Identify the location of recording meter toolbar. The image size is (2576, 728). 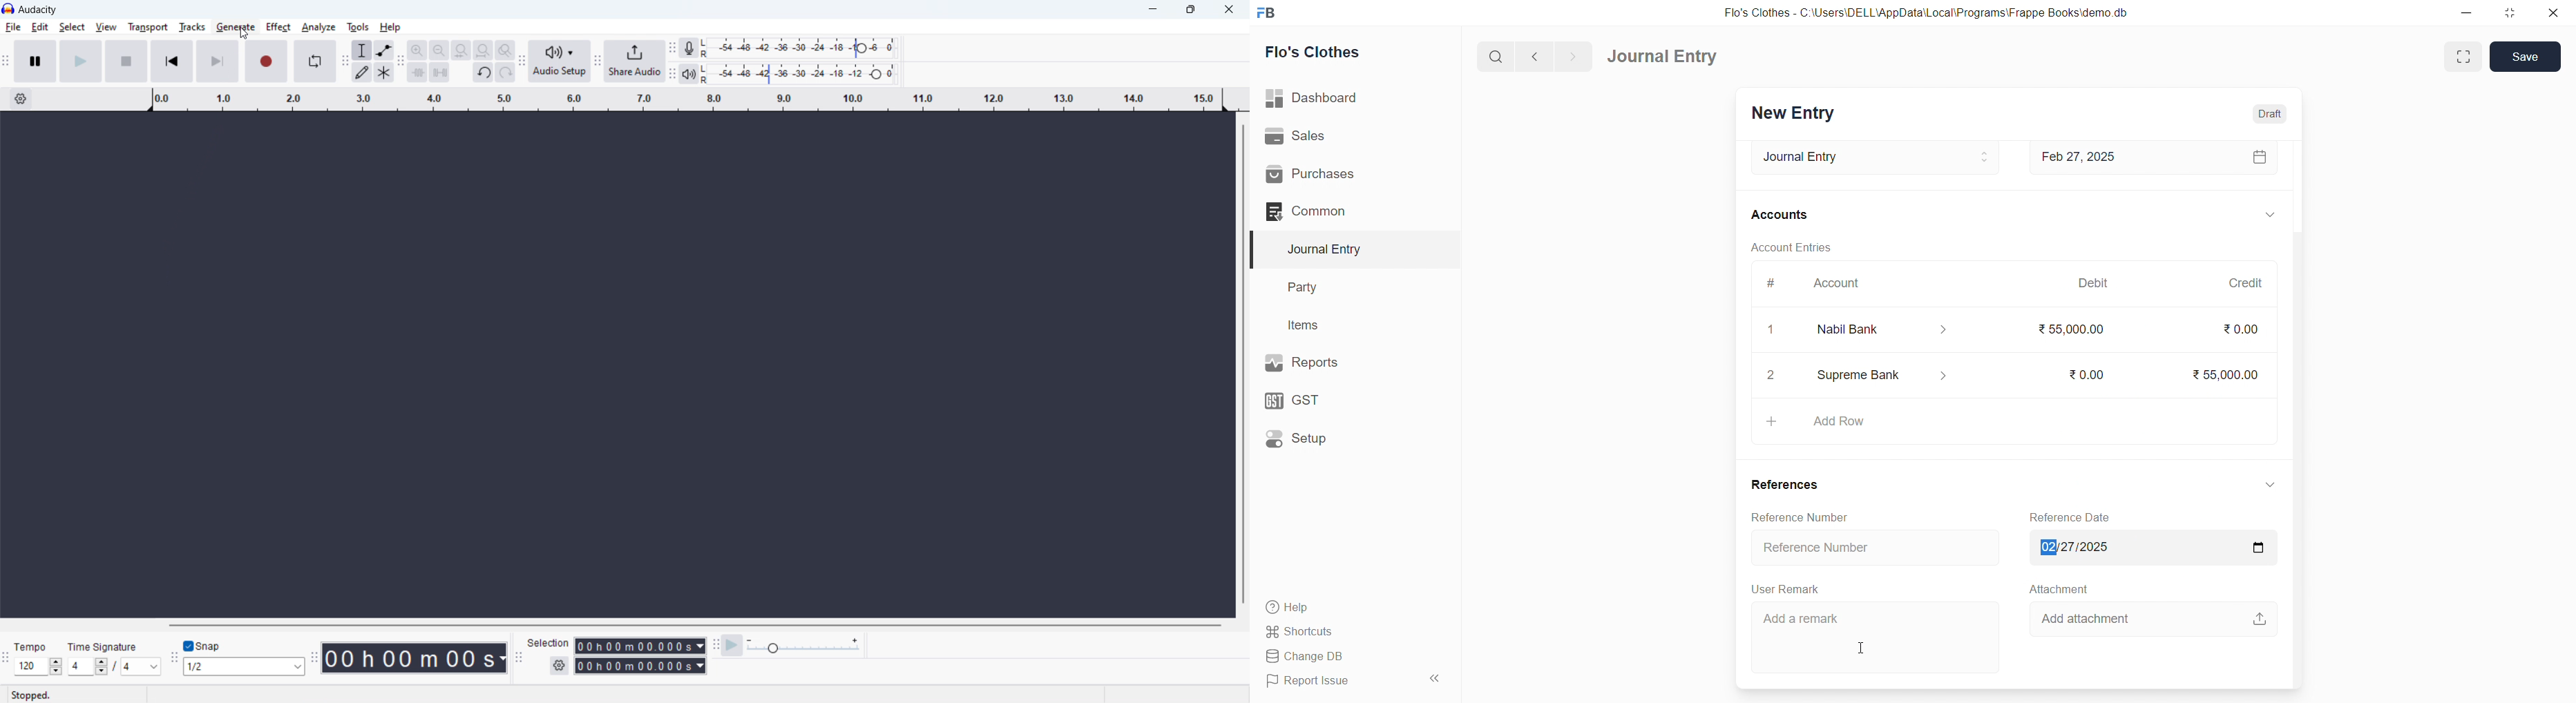
(672, 48).